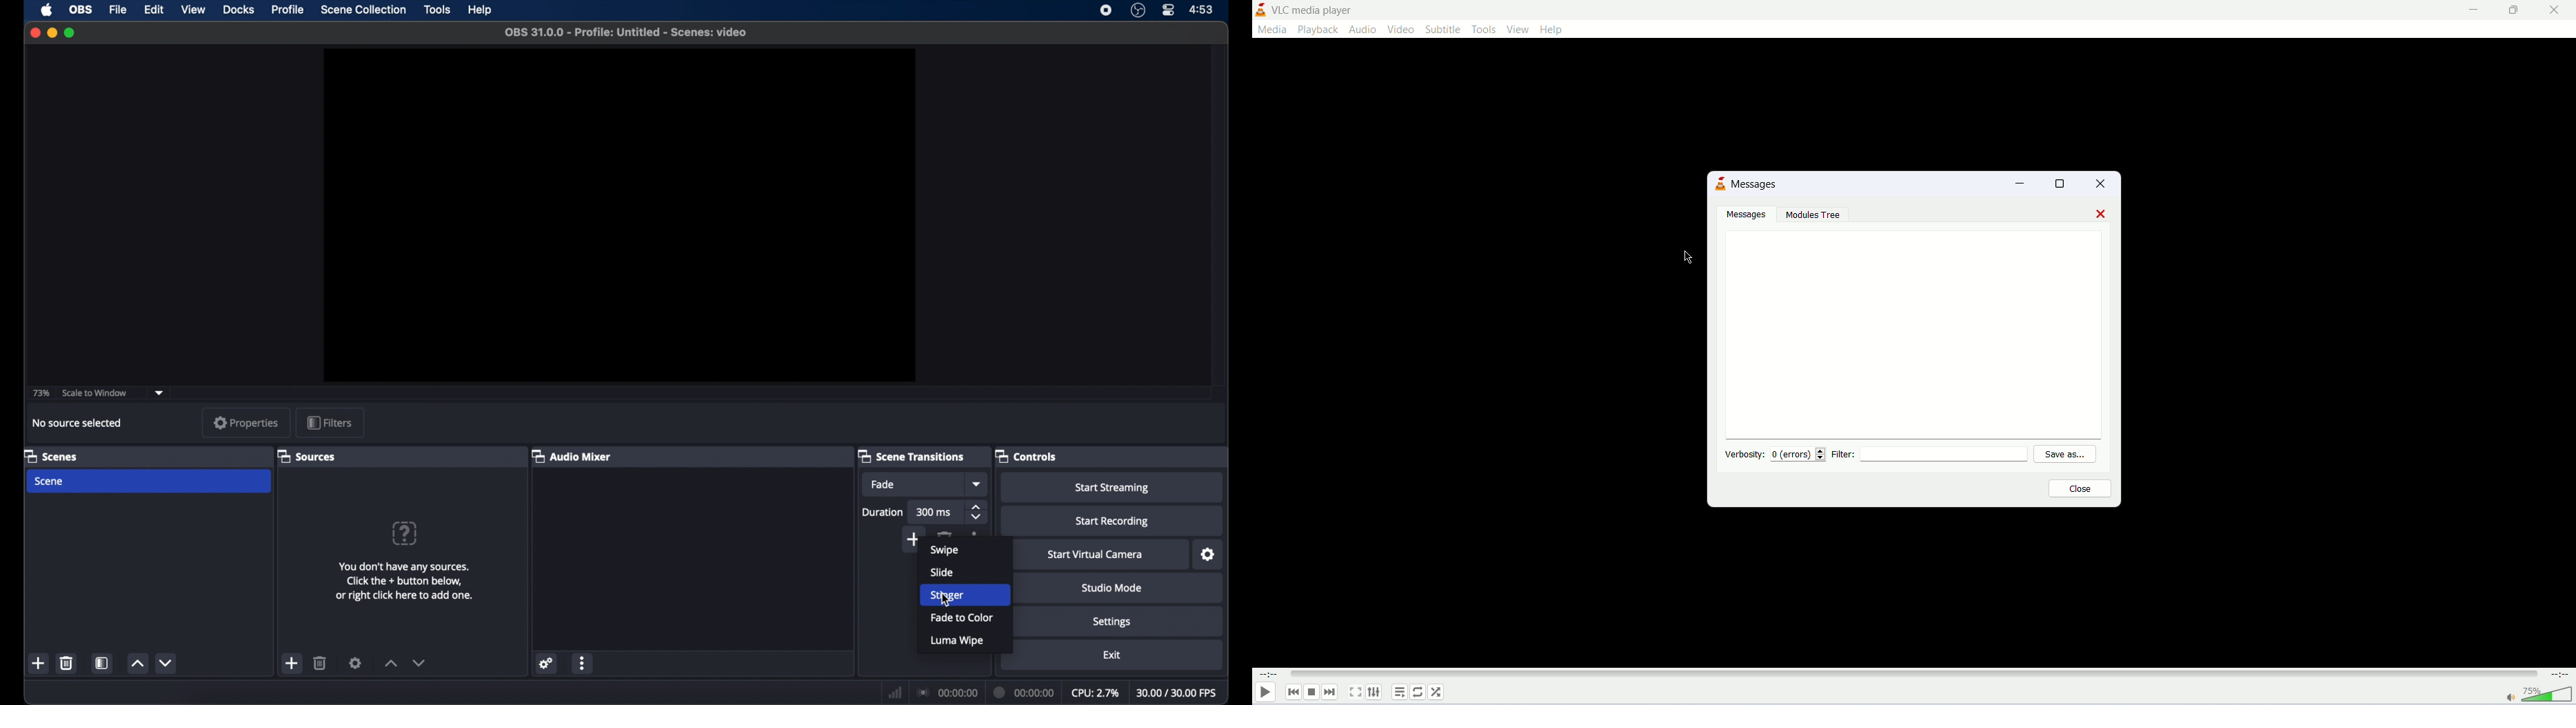  What do you see at coordinates (572, 457) in the screenshot?
I see `audio mixer` at bounding box center [572, 457].